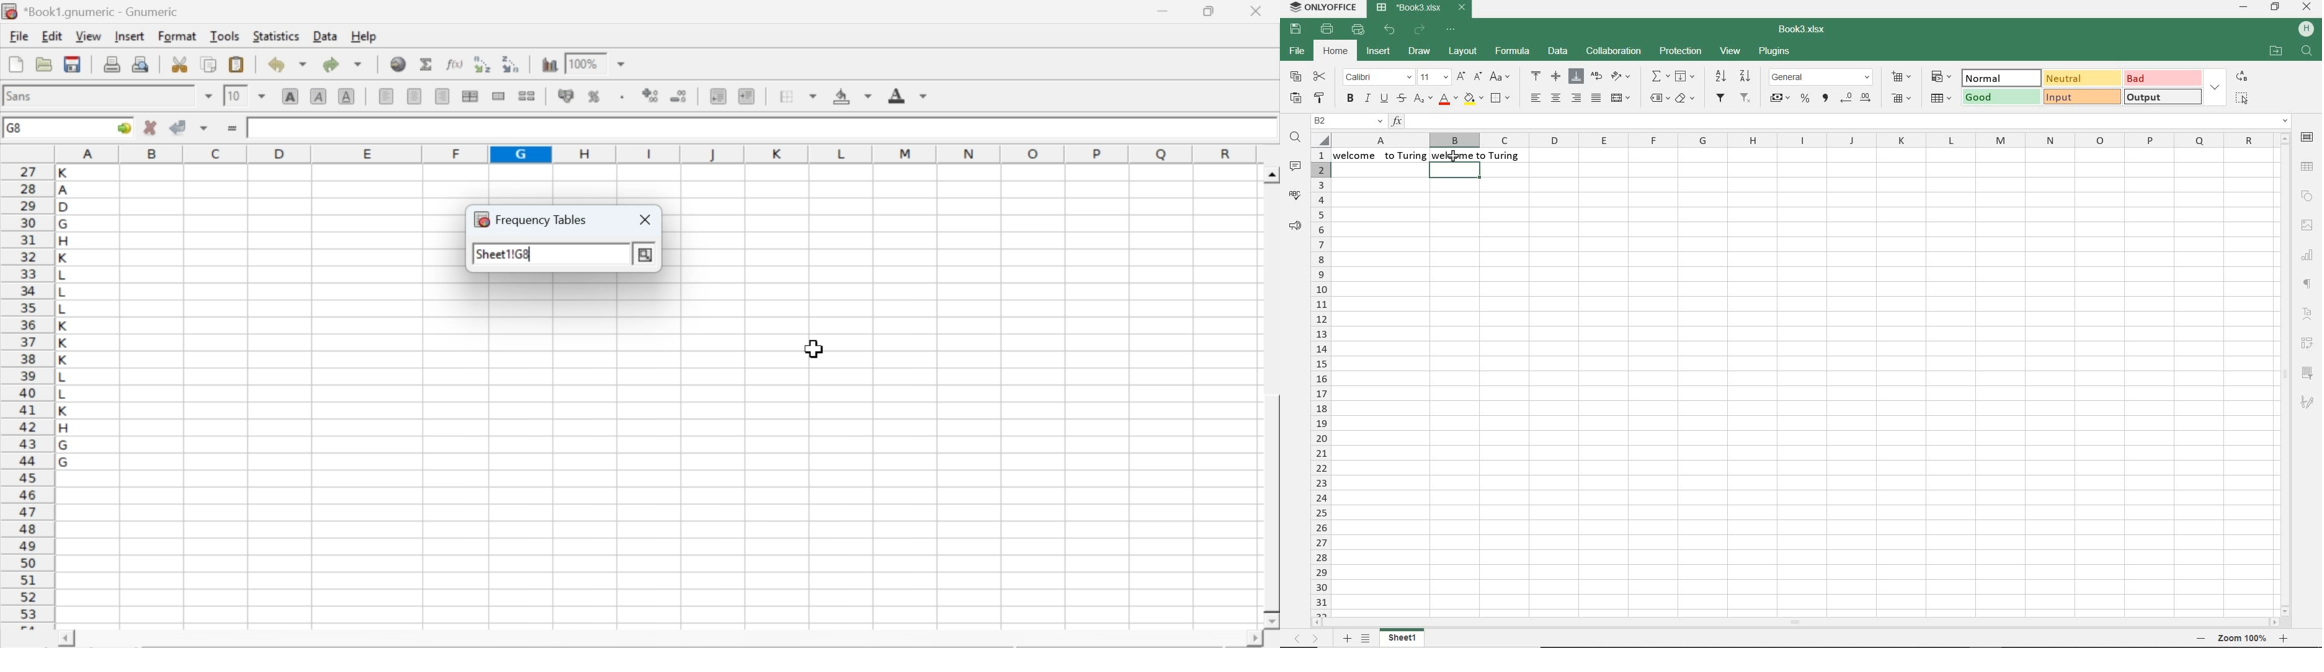 This screenshot has width=2324, height=672. I want to click on borders, so click(799, 96).